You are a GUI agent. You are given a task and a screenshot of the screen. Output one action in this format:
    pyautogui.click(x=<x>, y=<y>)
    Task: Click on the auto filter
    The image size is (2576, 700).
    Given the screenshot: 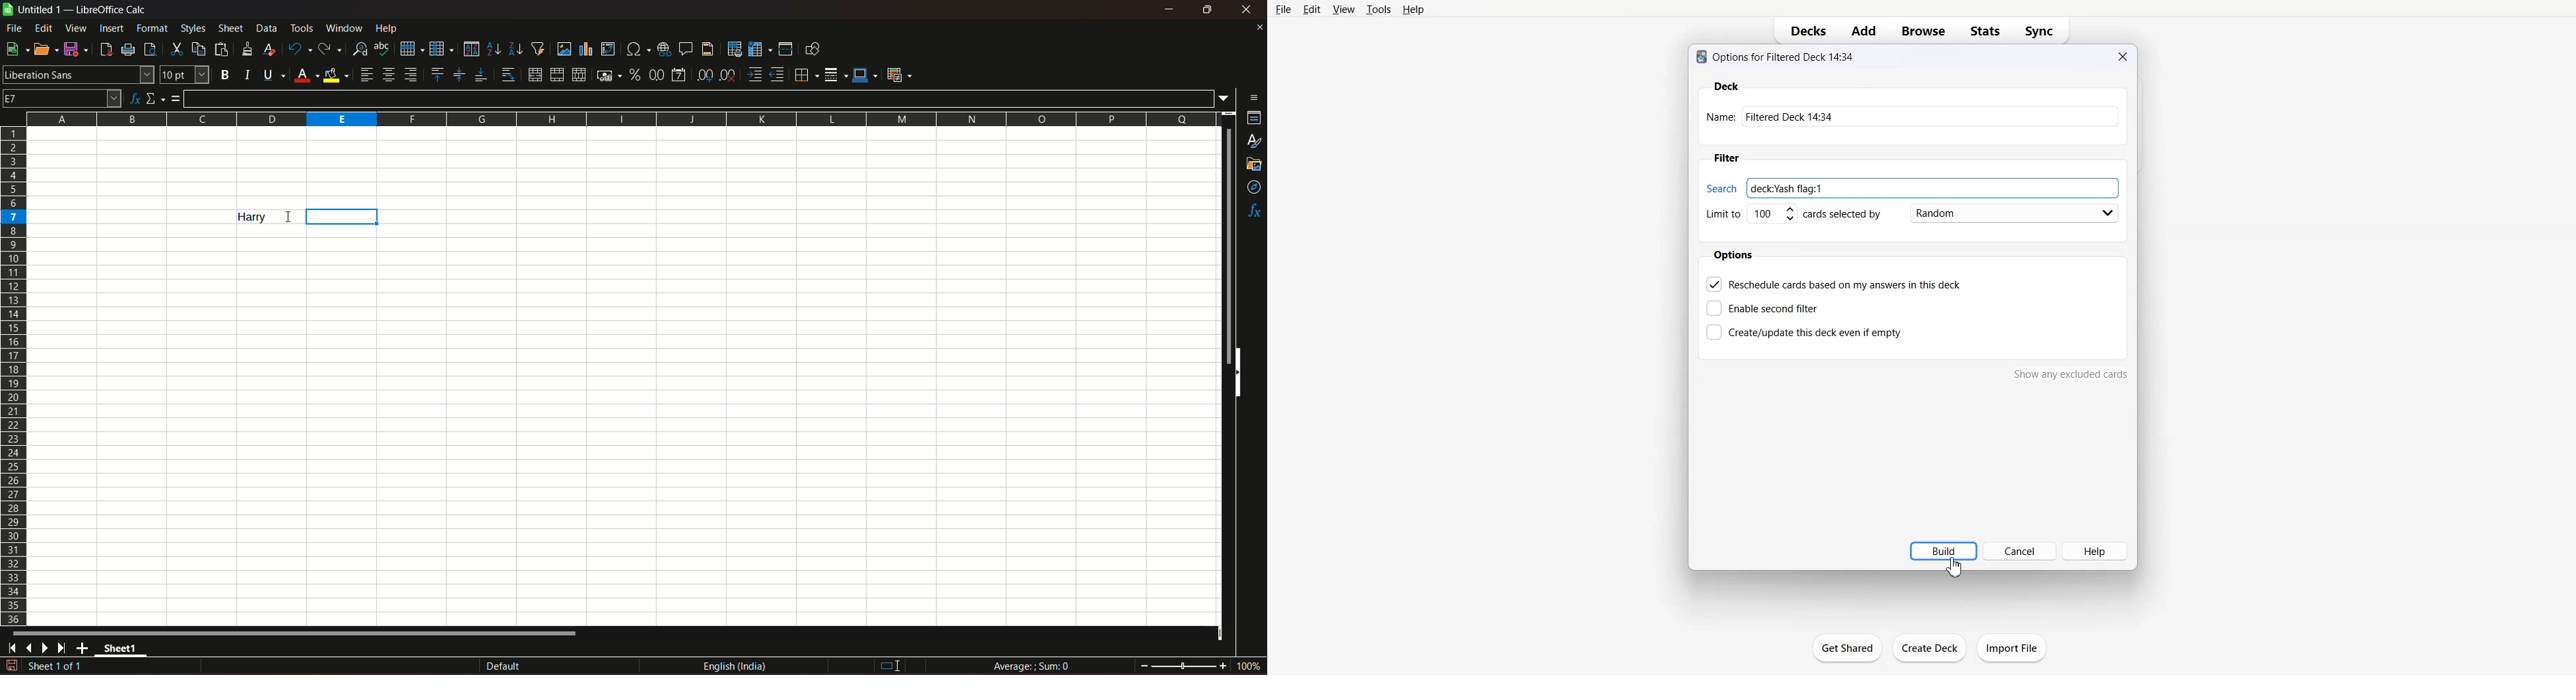 What is the action you would take?
    pyautogui.click(x=538, y=48)
    